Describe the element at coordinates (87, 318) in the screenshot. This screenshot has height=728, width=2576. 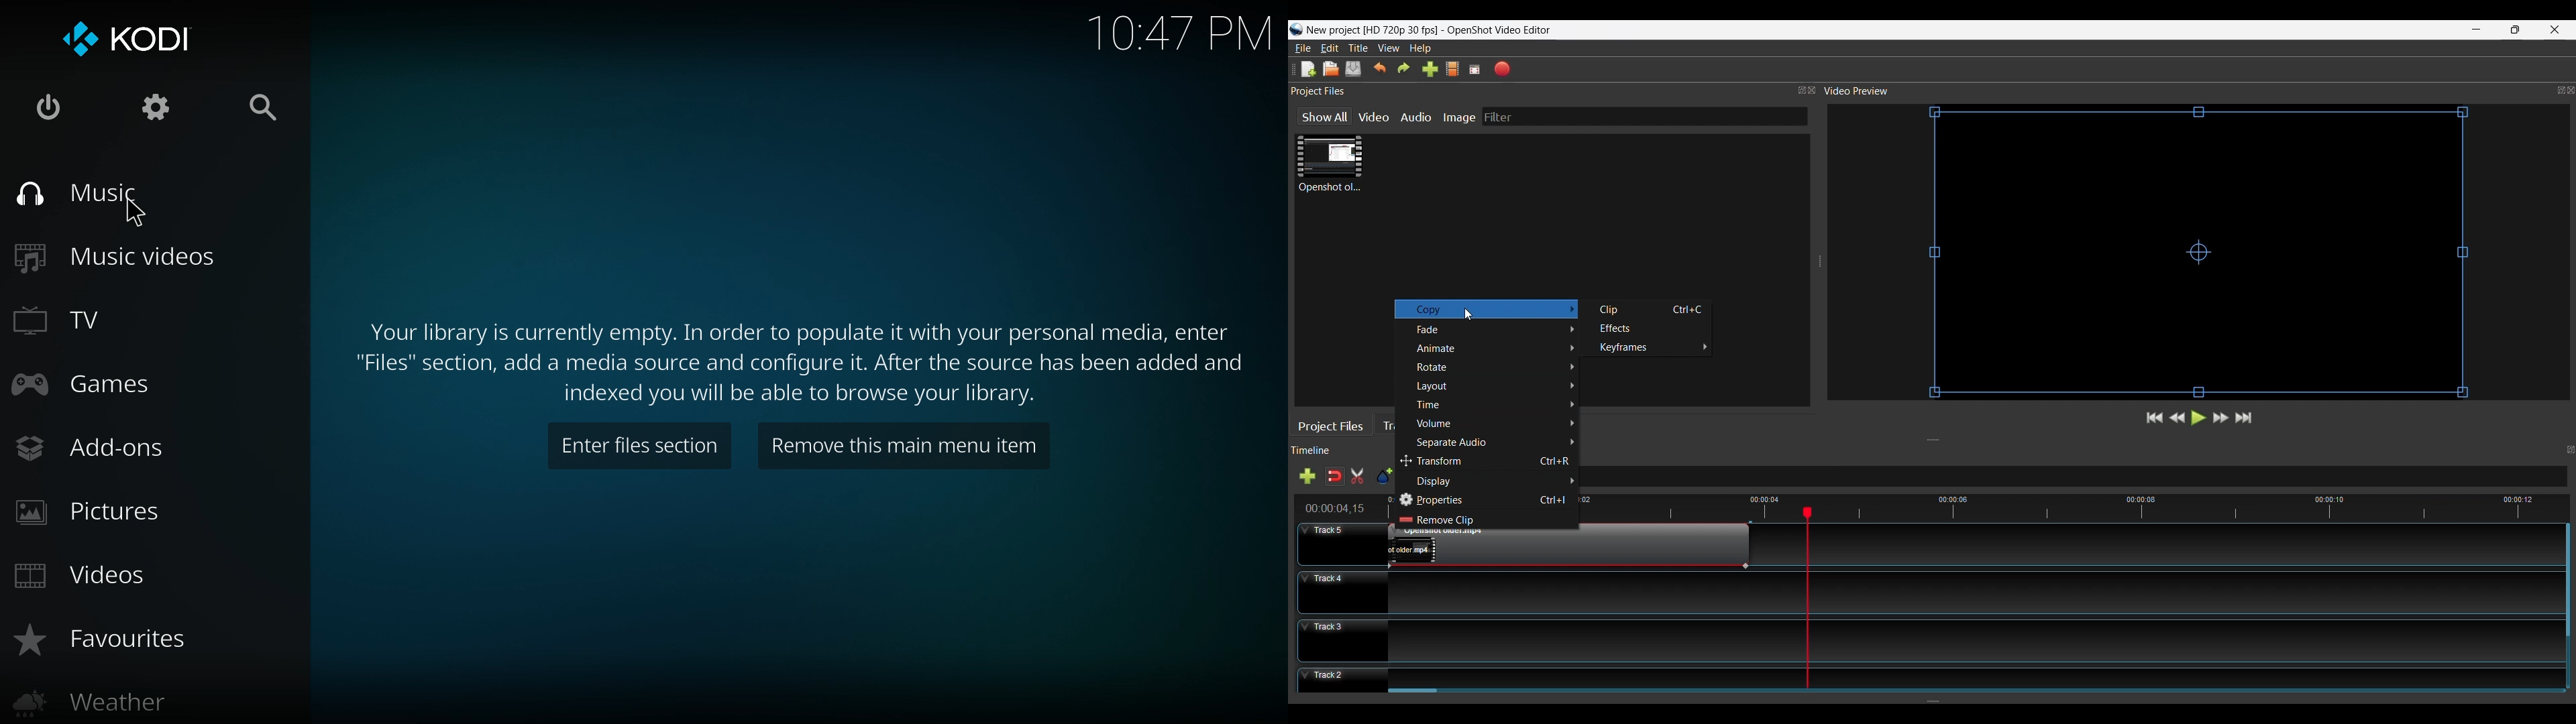
I see `tv` at that location.